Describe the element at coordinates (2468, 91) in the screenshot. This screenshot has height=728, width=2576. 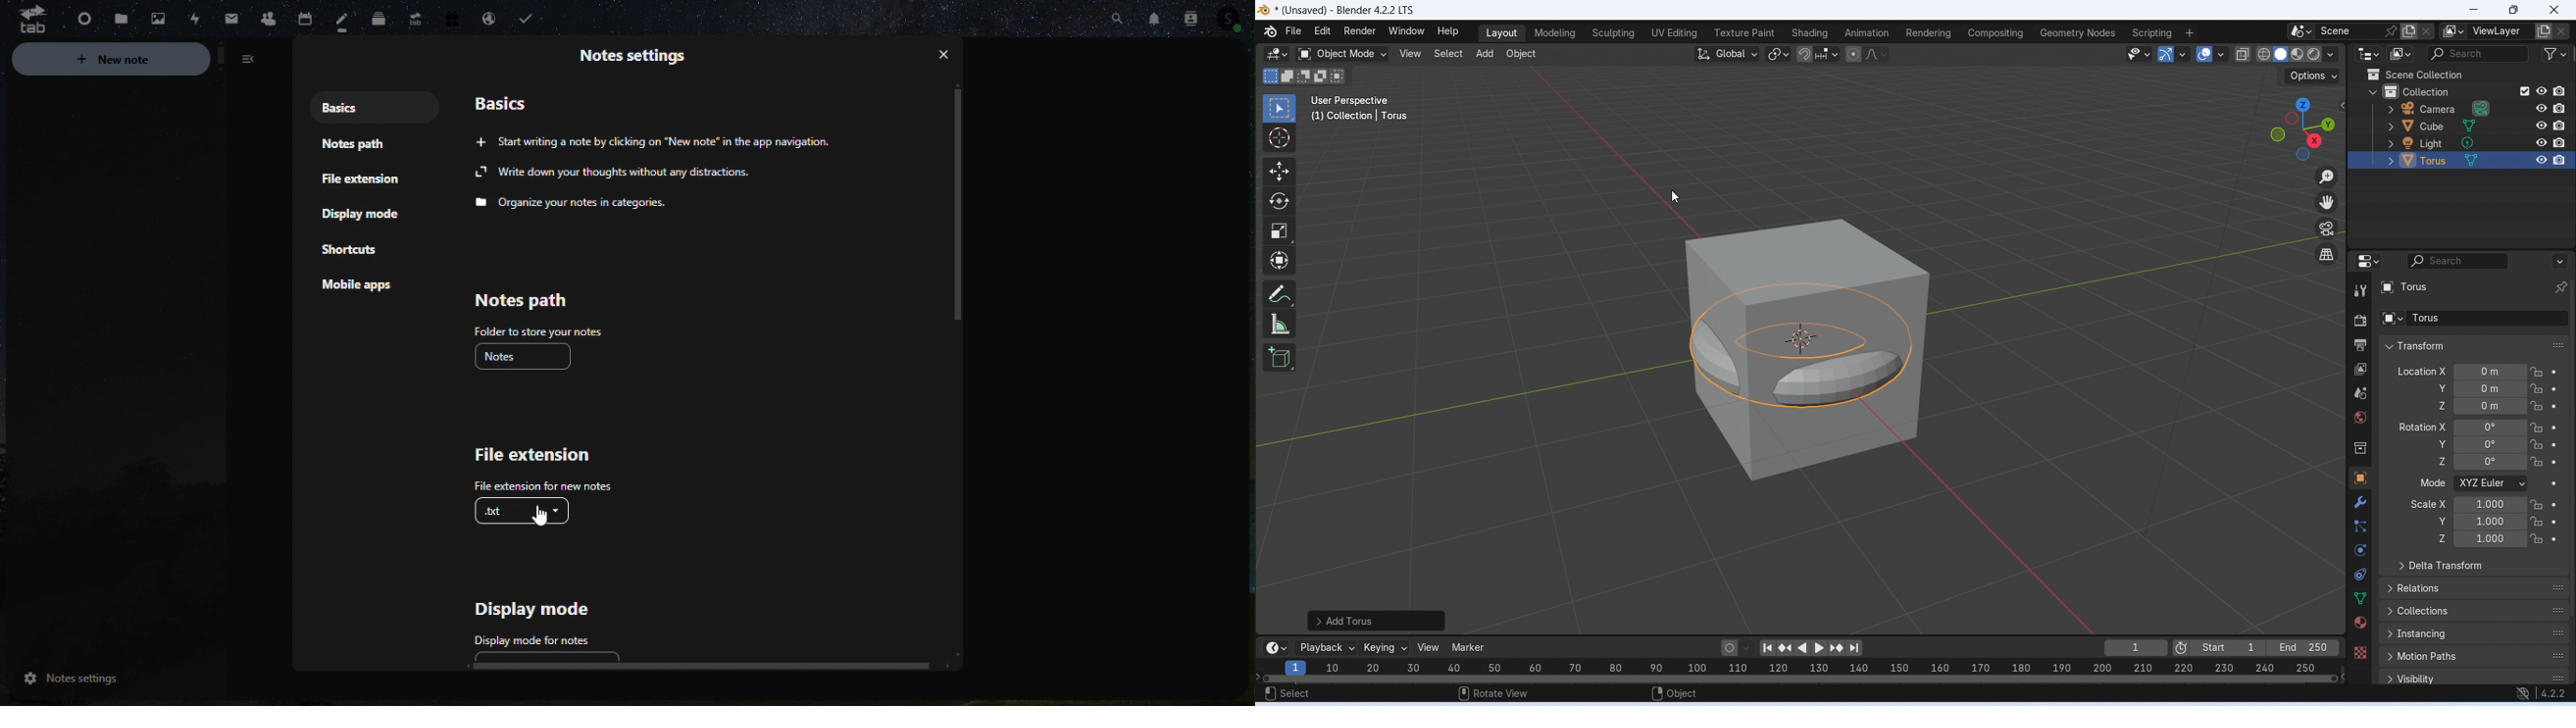
I see `Collection layer` at that location.